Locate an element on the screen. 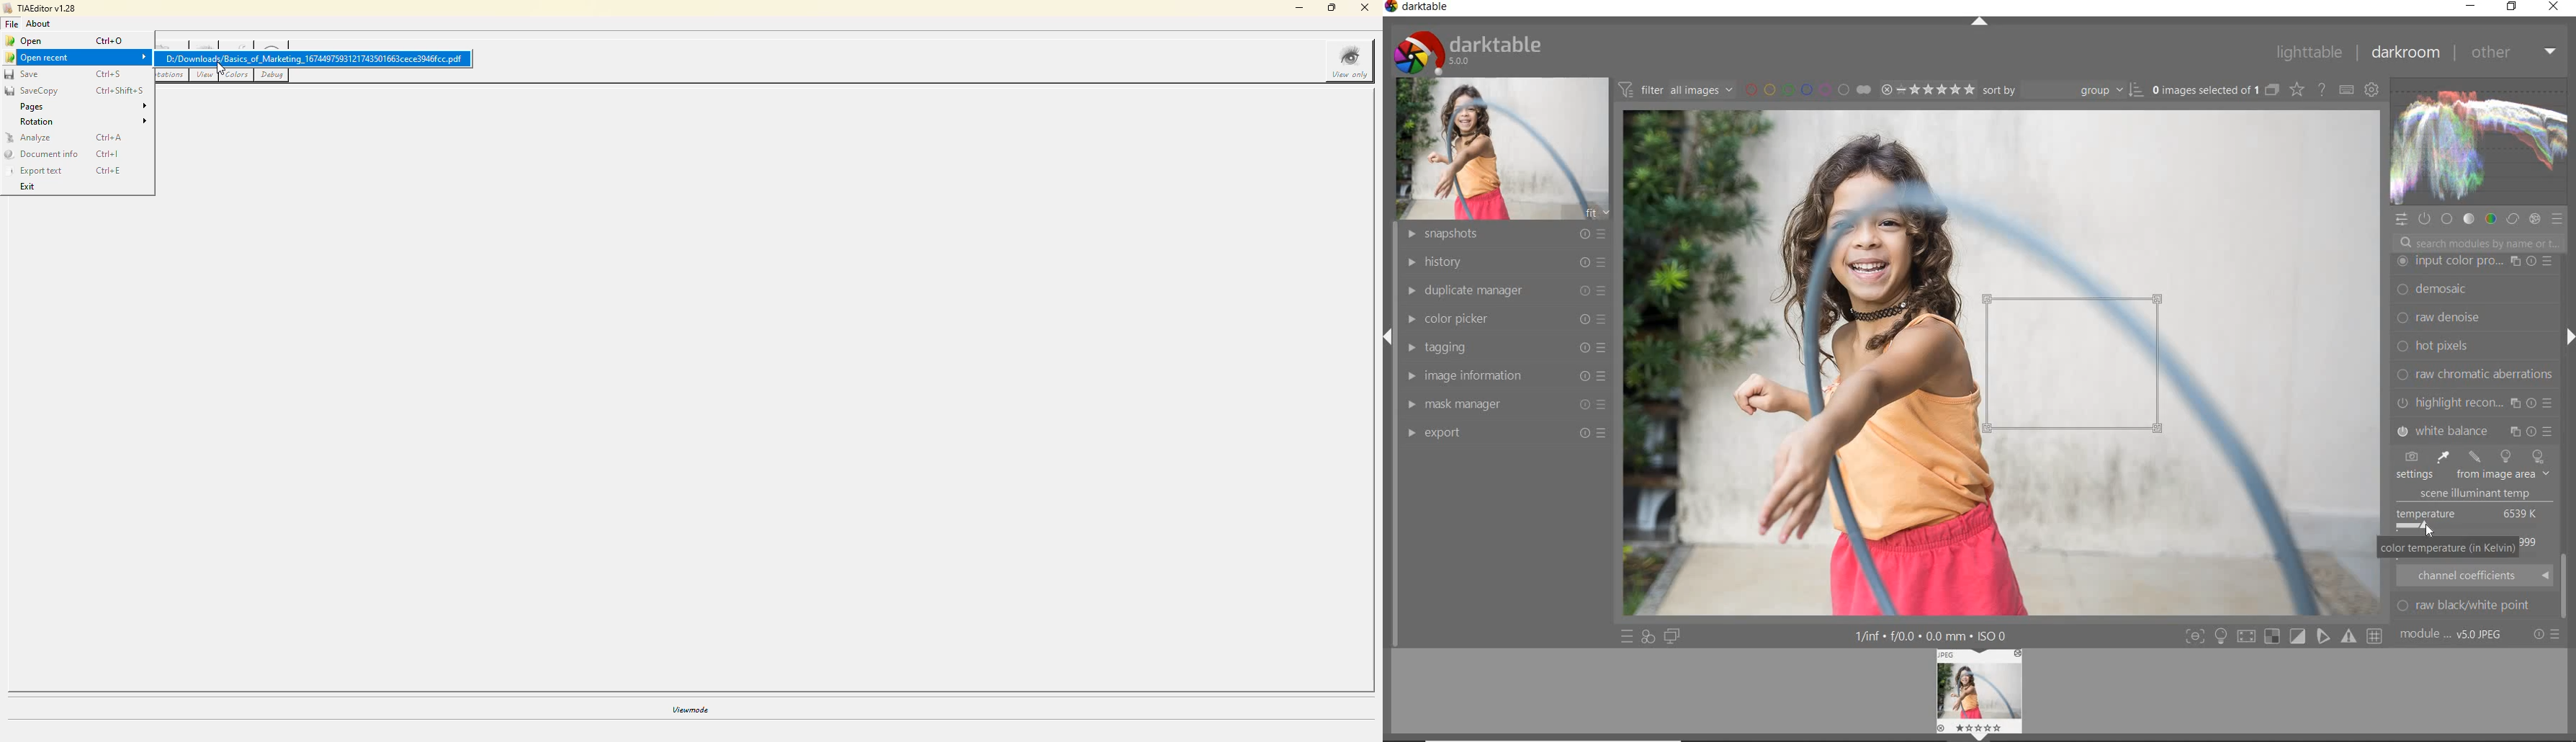 This screenshot has width=2576, height=756. restore is located at coordinates (2512, 6).